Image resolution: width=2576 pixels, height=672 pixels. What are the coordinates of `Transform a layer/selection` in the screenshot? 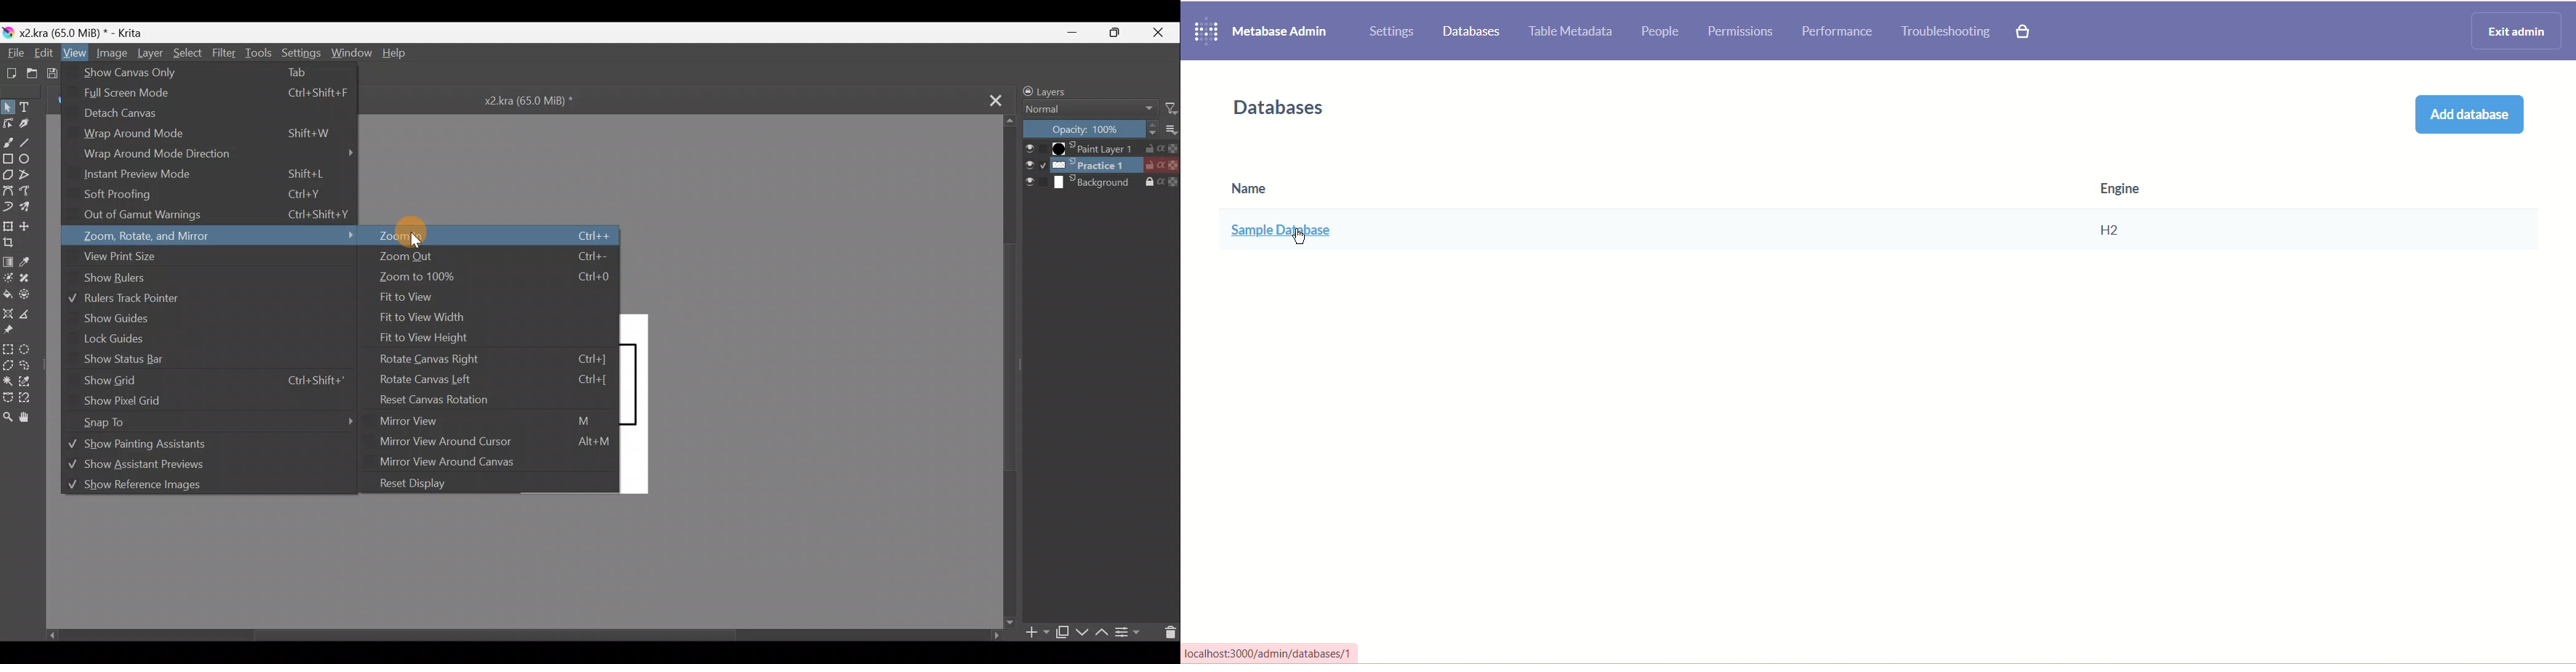 It's located at (9, 227).